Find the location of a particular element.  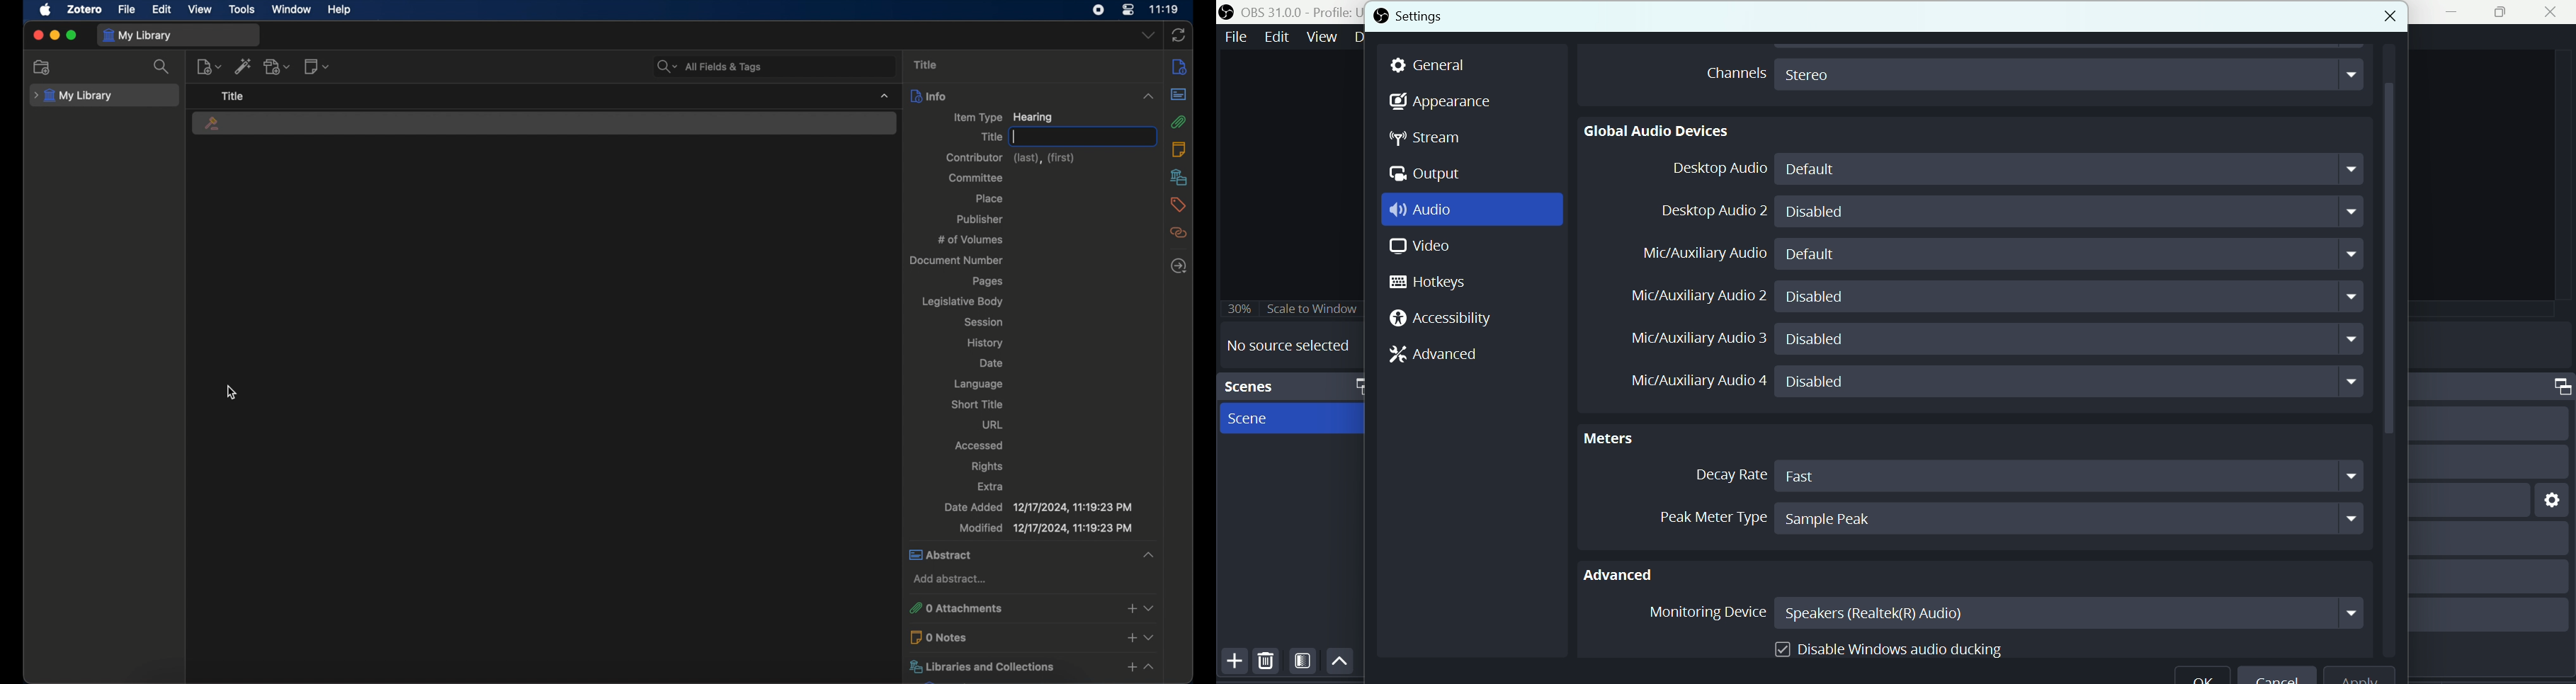

url is located at coordinates (993, 425).